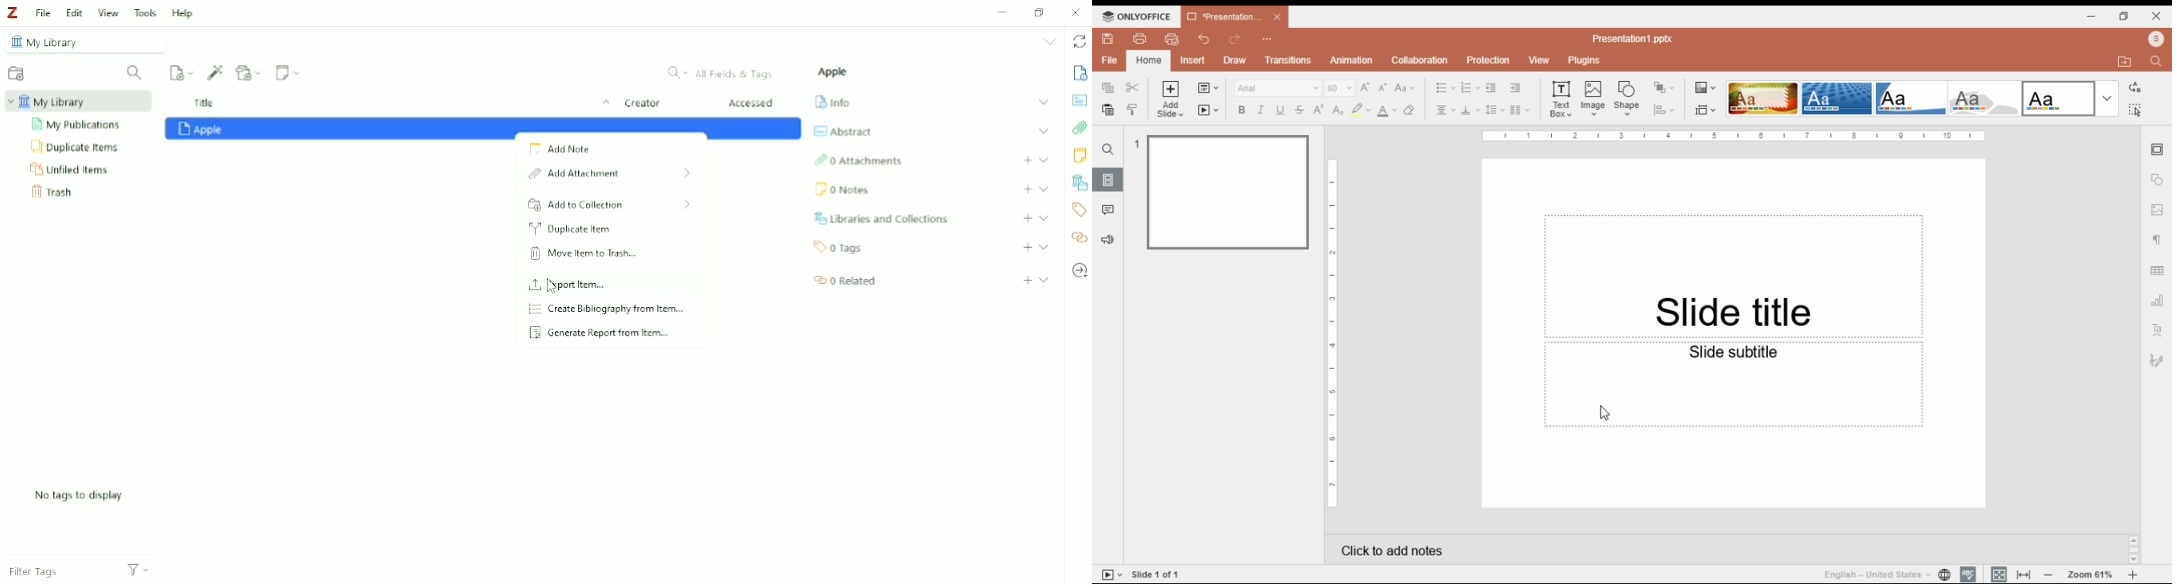 The image size is (2184, 588). What do you see at coordinates (70, 170) in the screenshot?
I see `Unfiled Items` at bounding box center [70, 170].